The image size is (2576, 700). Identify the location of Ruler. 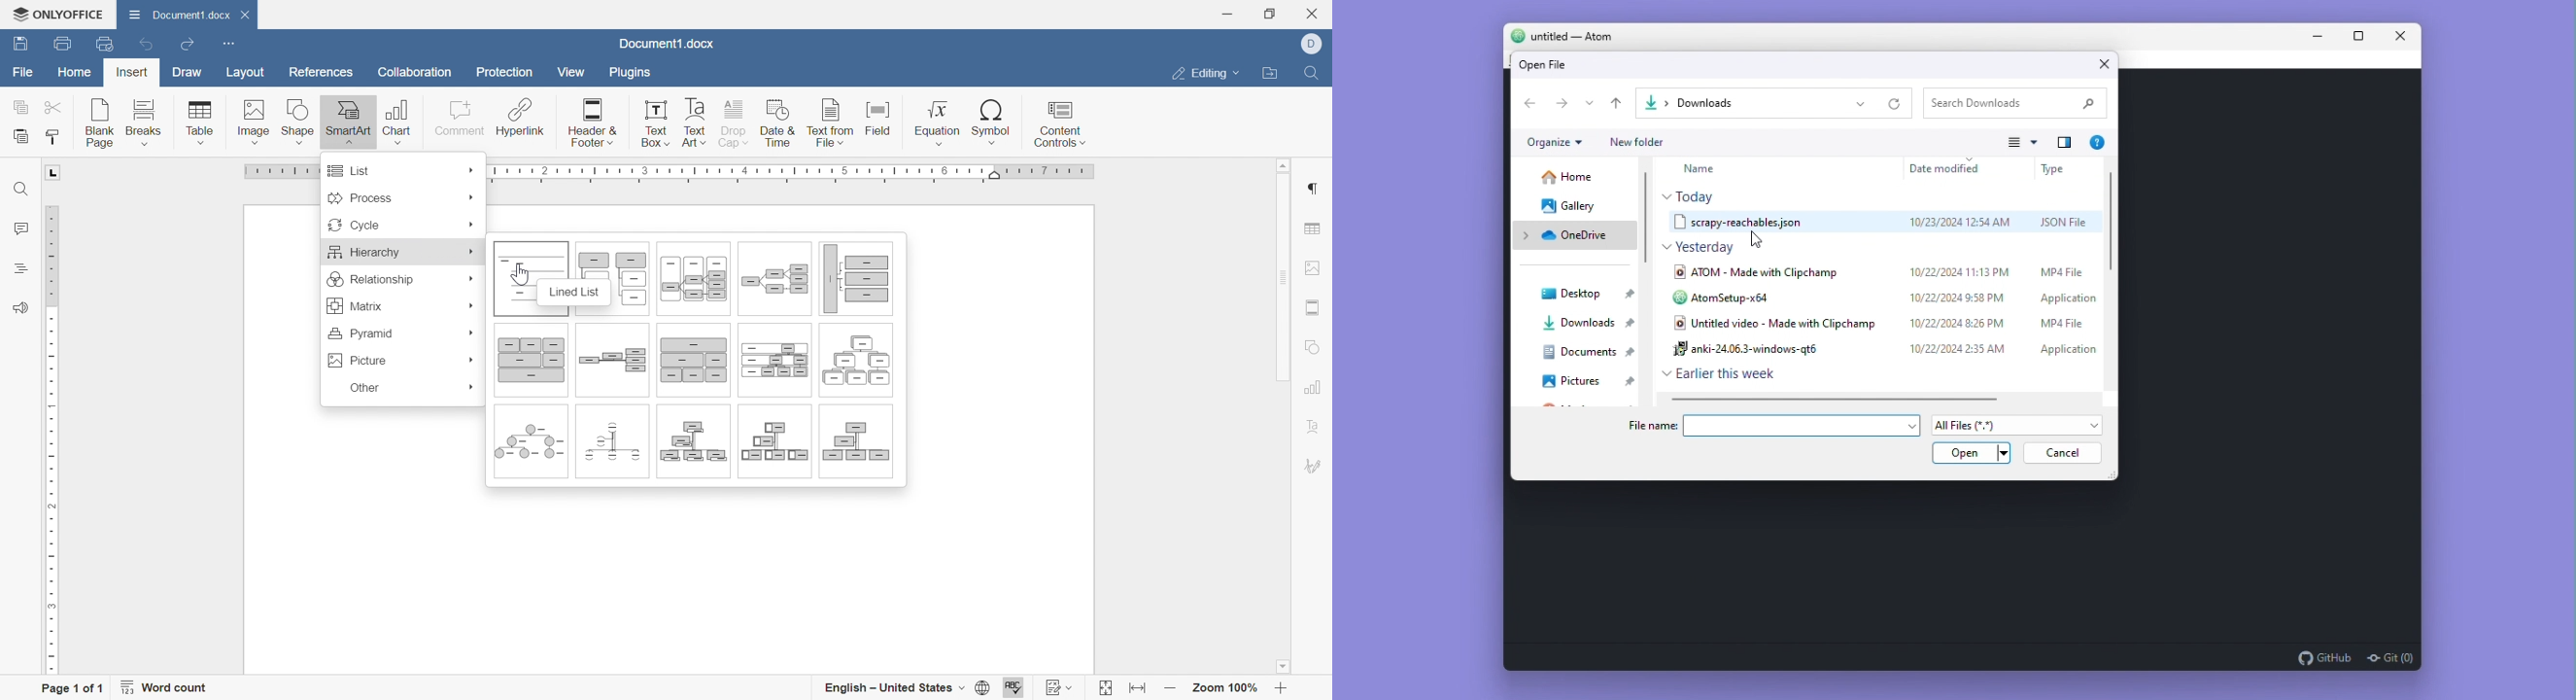
(51, 421).